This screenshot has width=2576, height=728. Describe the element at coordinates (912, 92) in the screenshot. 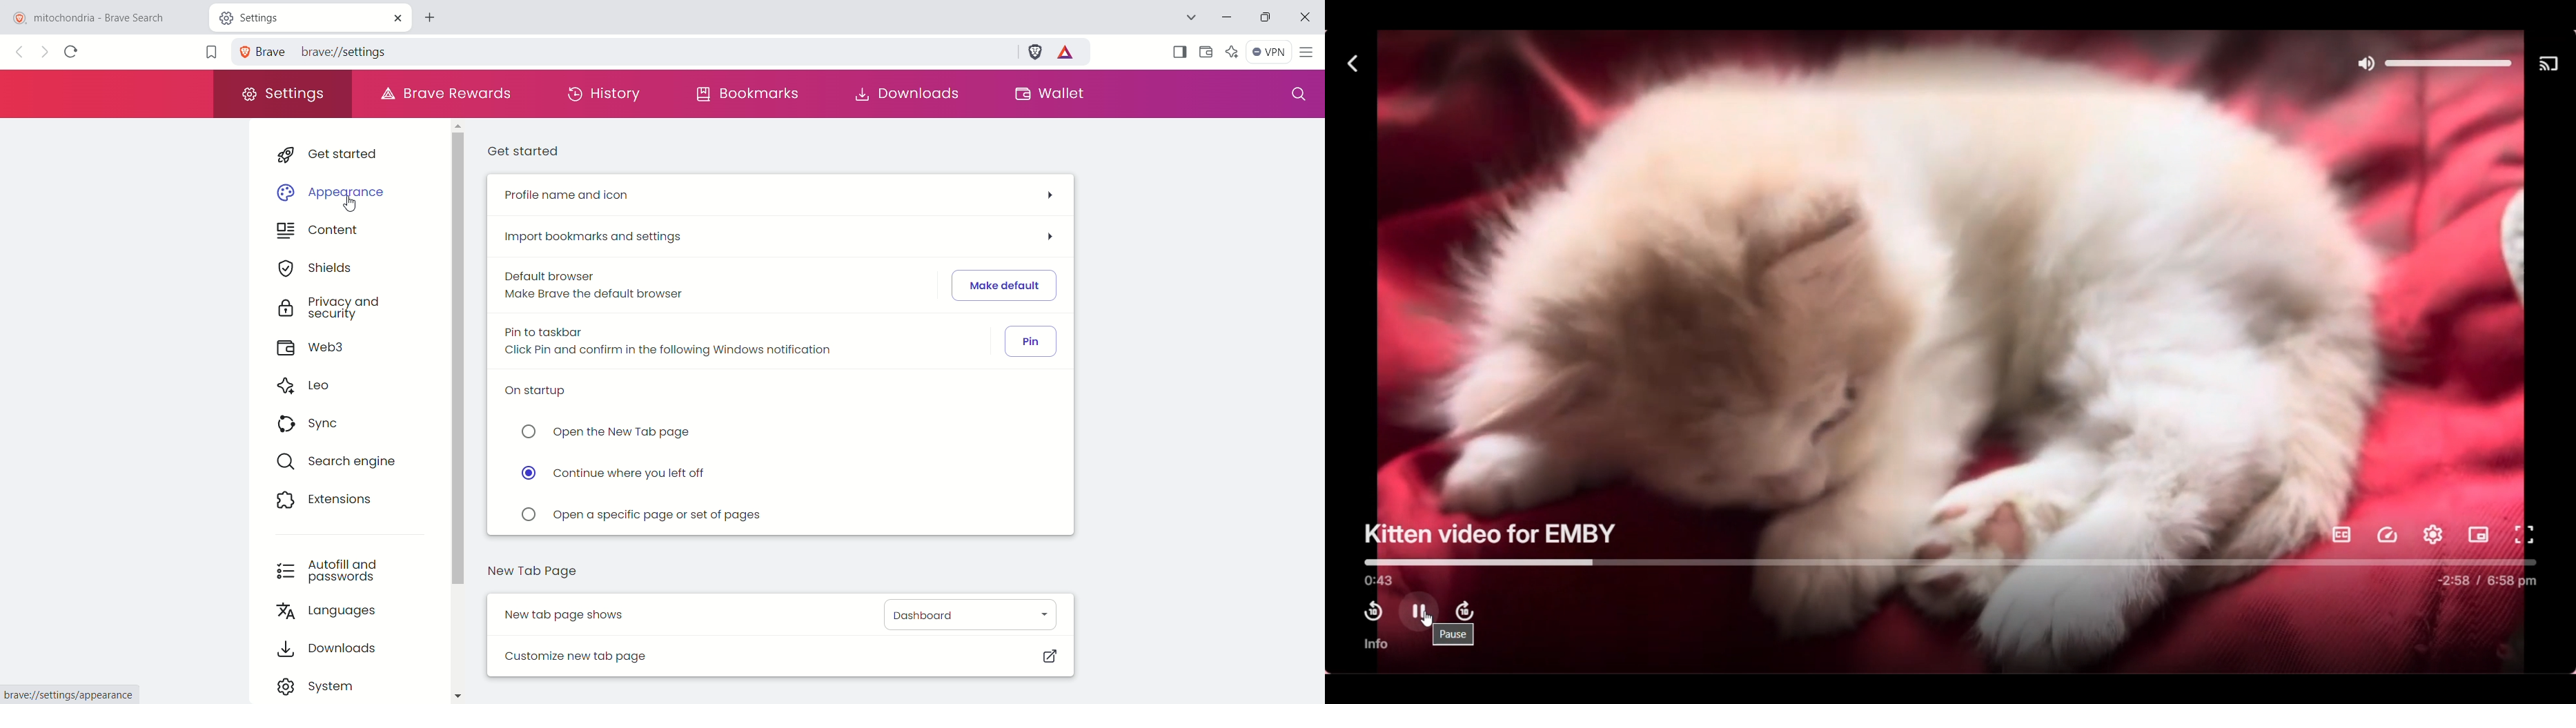

I see `downloads` at that location.